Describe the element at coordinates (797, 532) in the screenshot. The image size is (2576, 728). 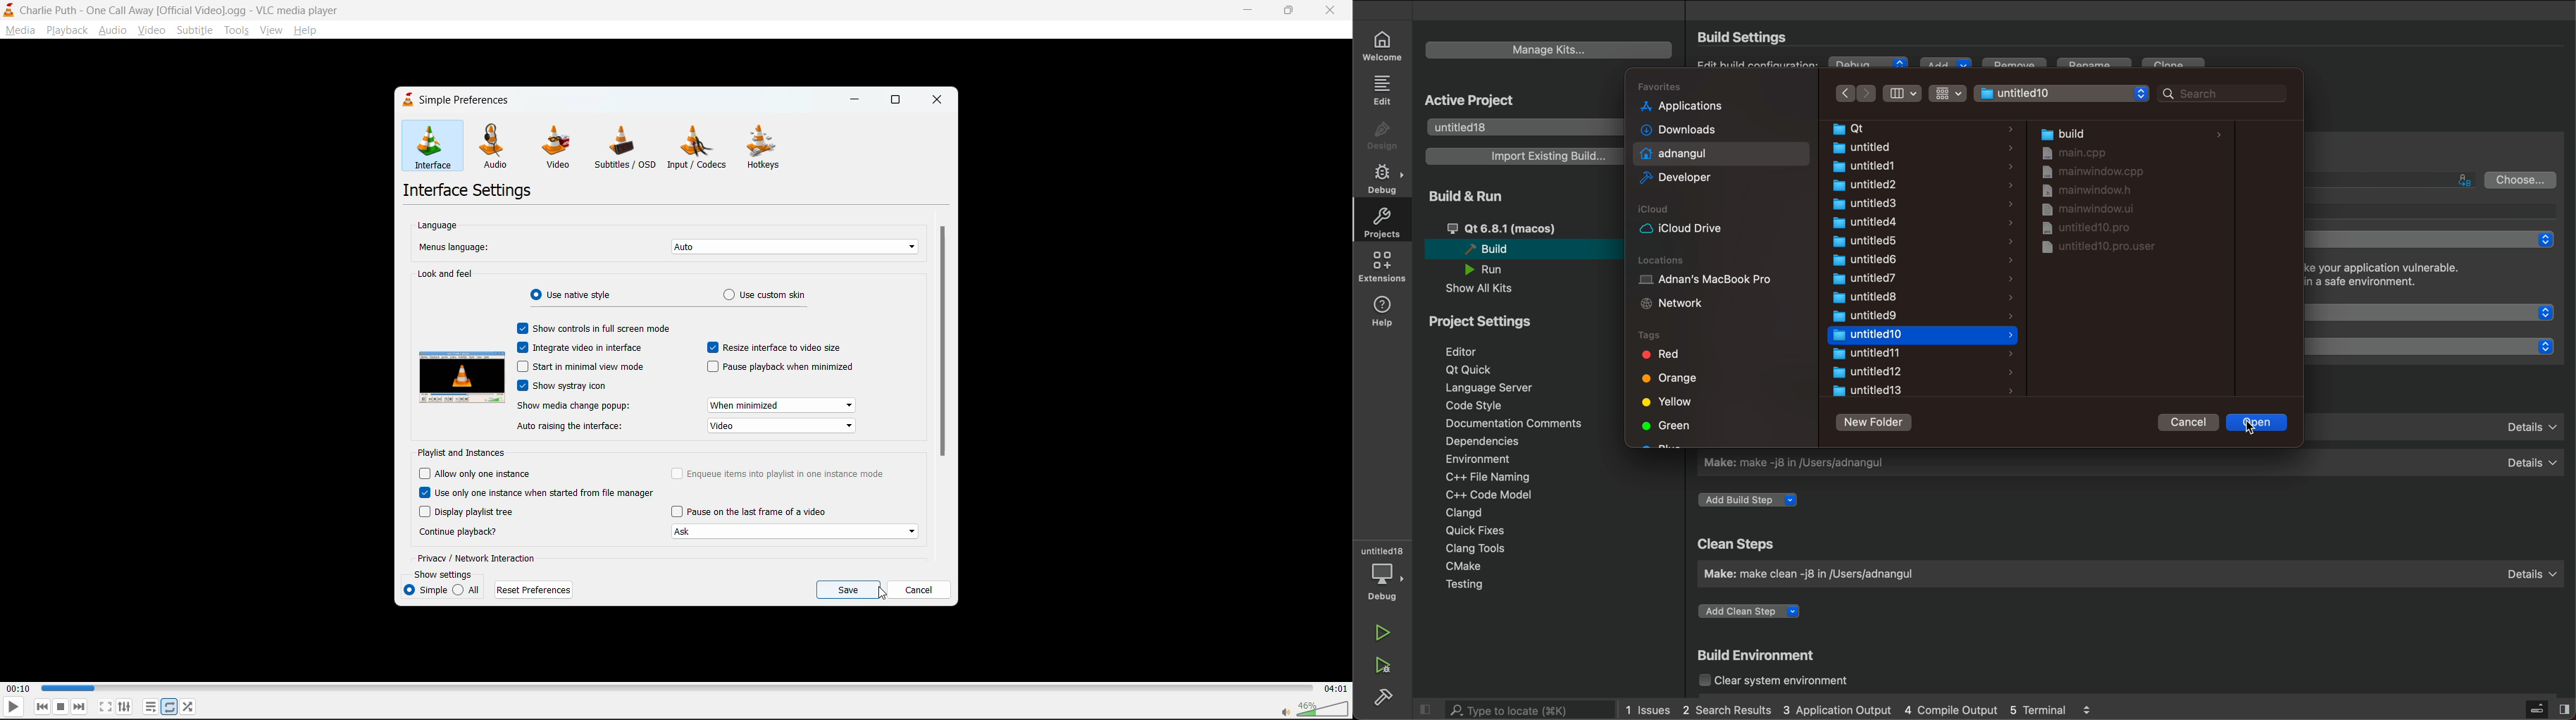
I see `Ask` at that location.